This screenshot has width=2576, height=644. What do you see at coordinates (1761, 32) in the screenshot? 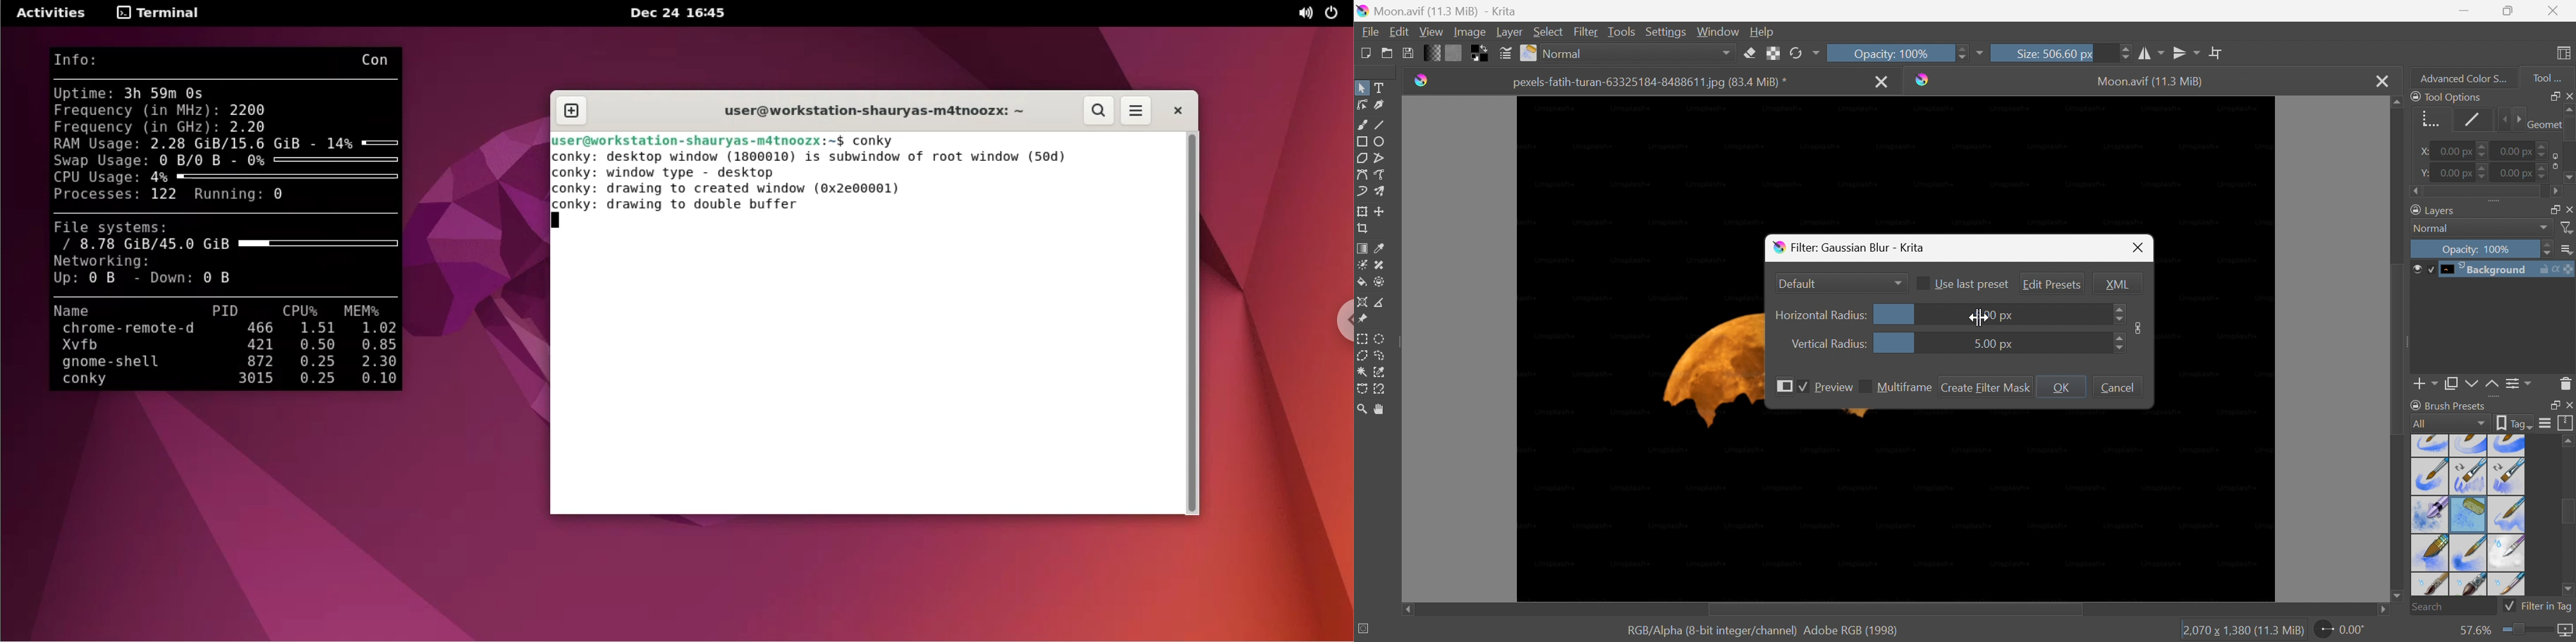
I see `Help` at bounding box center [1761, 32].